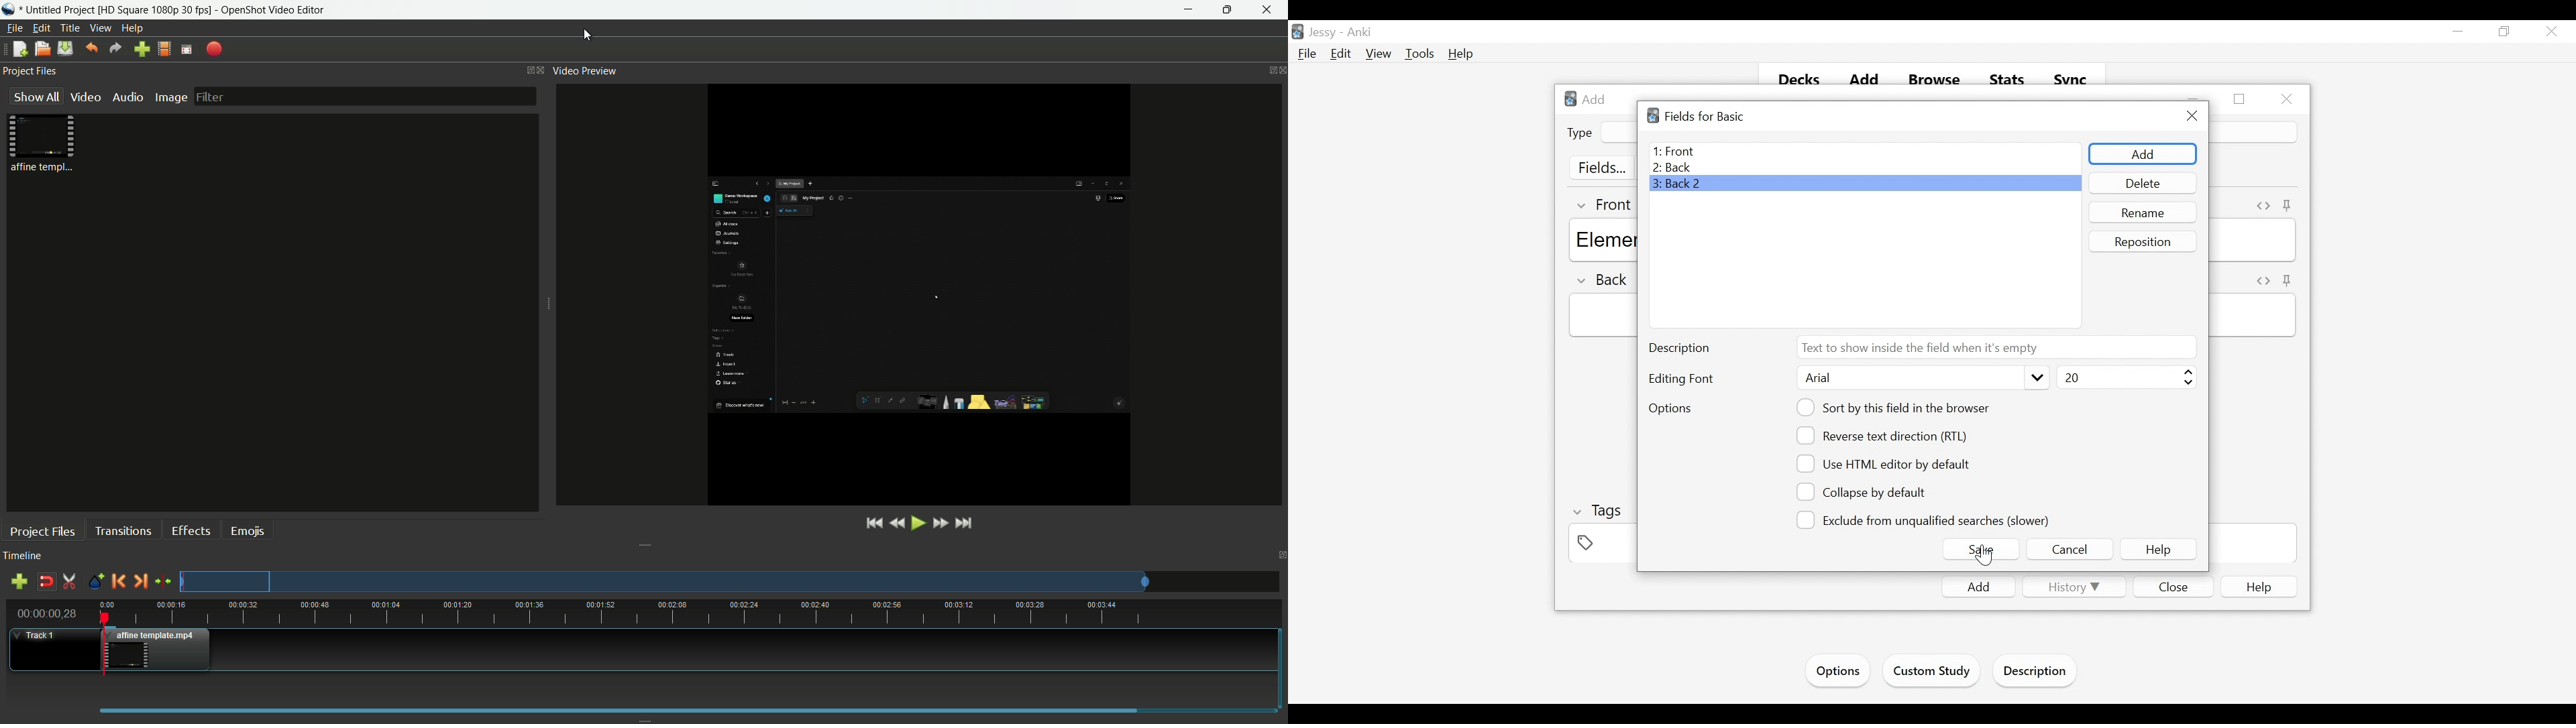 The height and width of the screenshot is (728, 2576). I want to click on Description, so click(1683, 347).